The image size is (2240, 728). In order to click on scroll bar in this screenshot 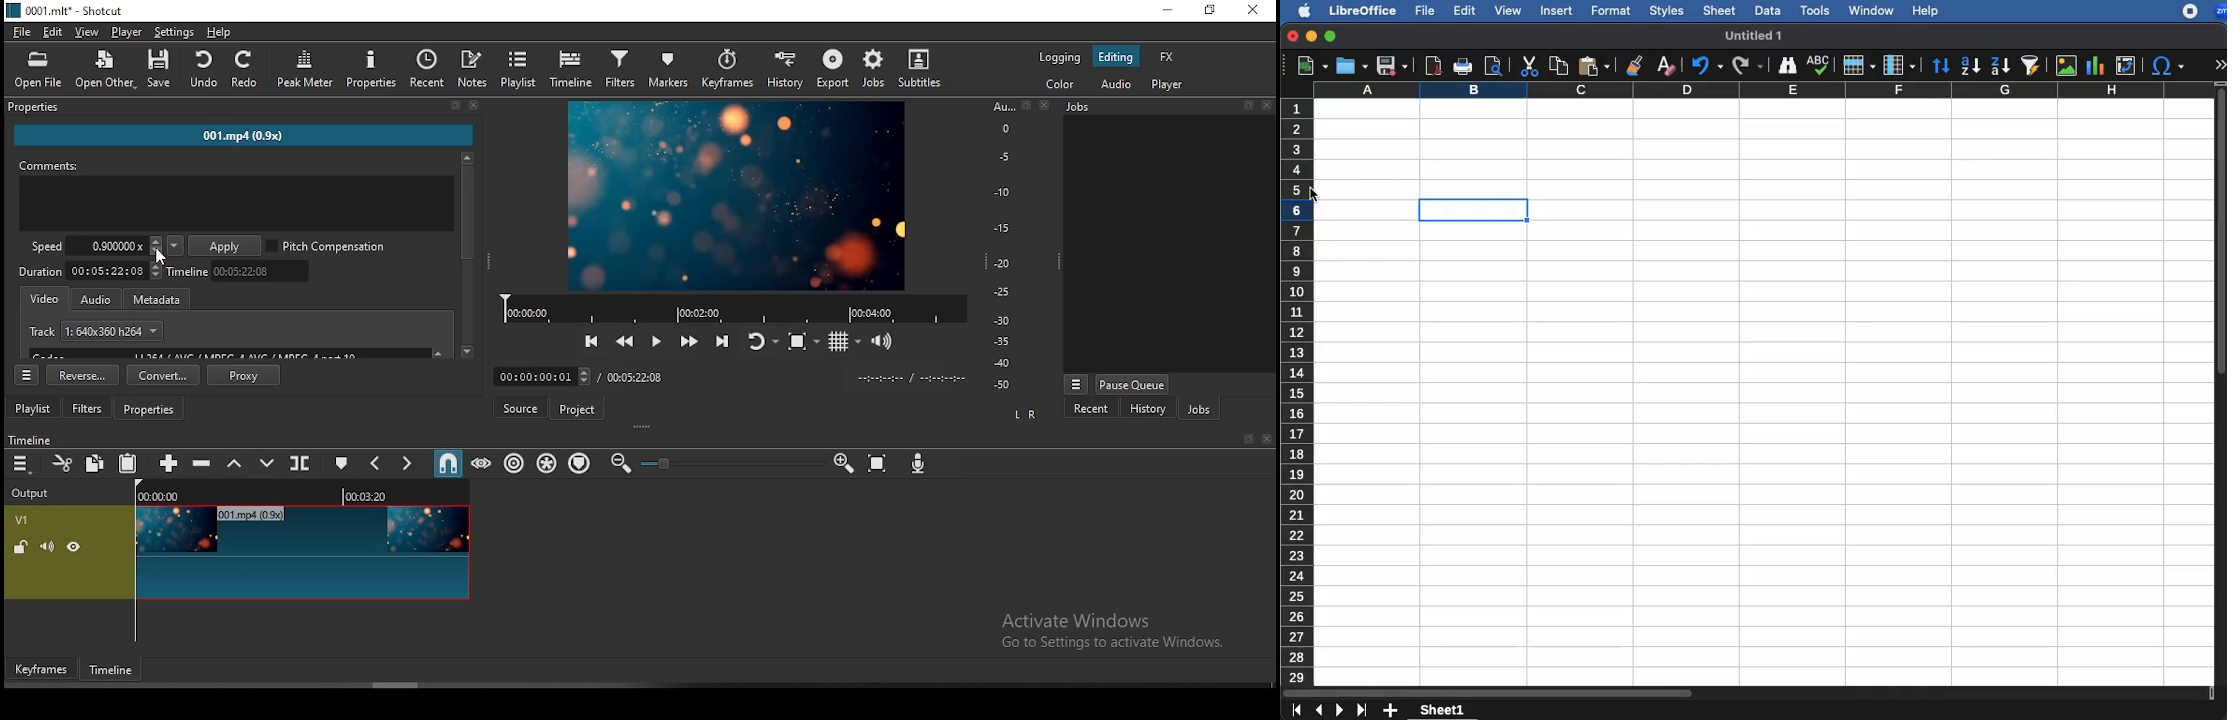, I will do `click(395, 685)`.